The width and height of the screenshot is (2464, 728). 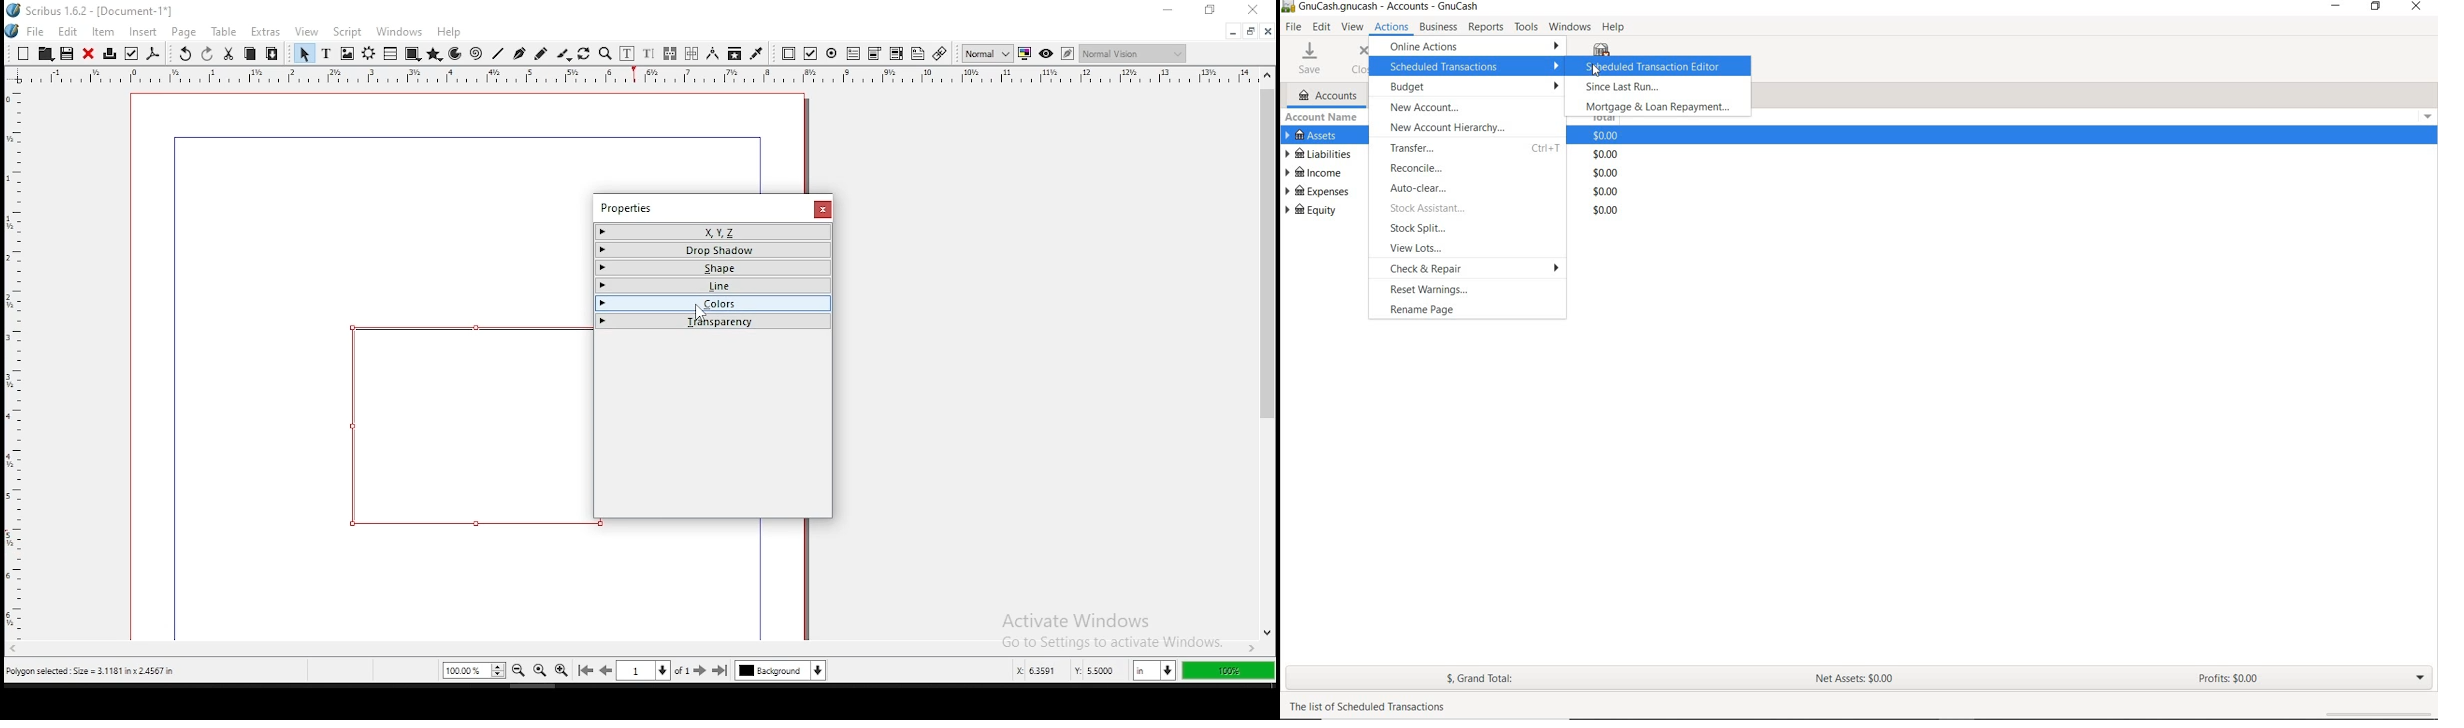 I want to click on shape, so click(x=412, y=54).